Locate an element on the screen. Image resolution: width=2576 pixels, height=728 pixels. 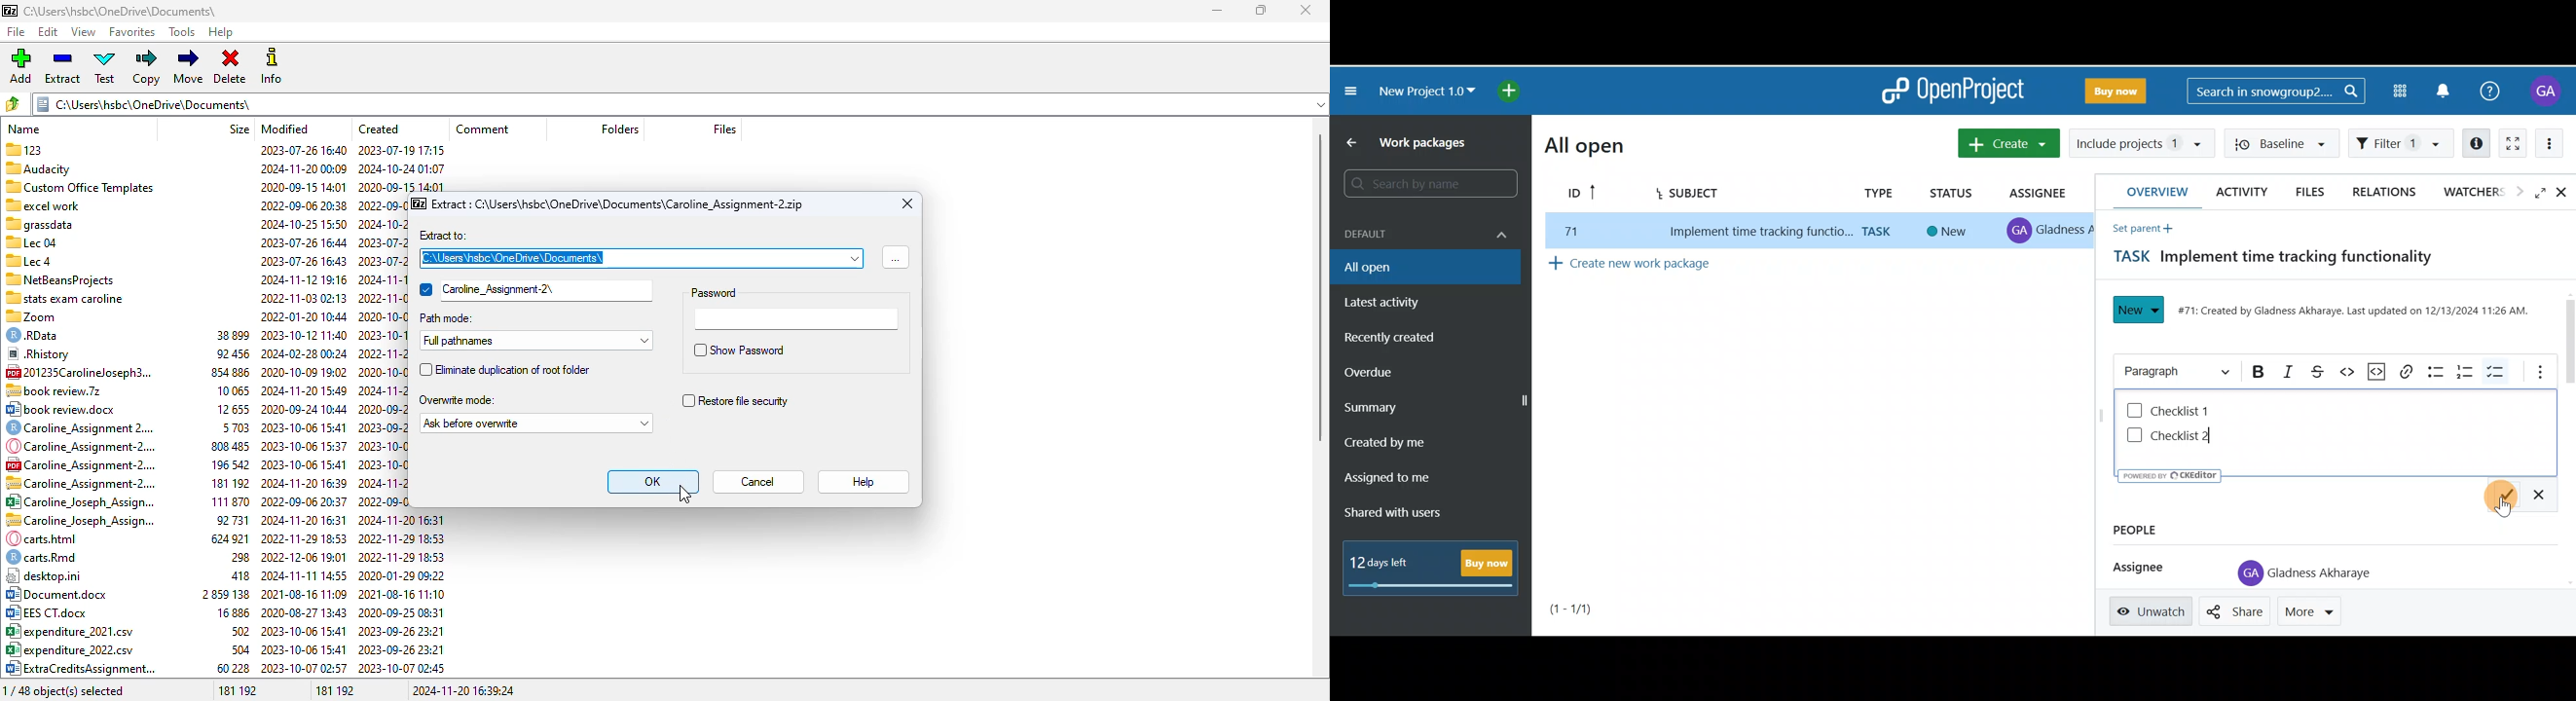
Recently created is located at coordinates (1392, 338).